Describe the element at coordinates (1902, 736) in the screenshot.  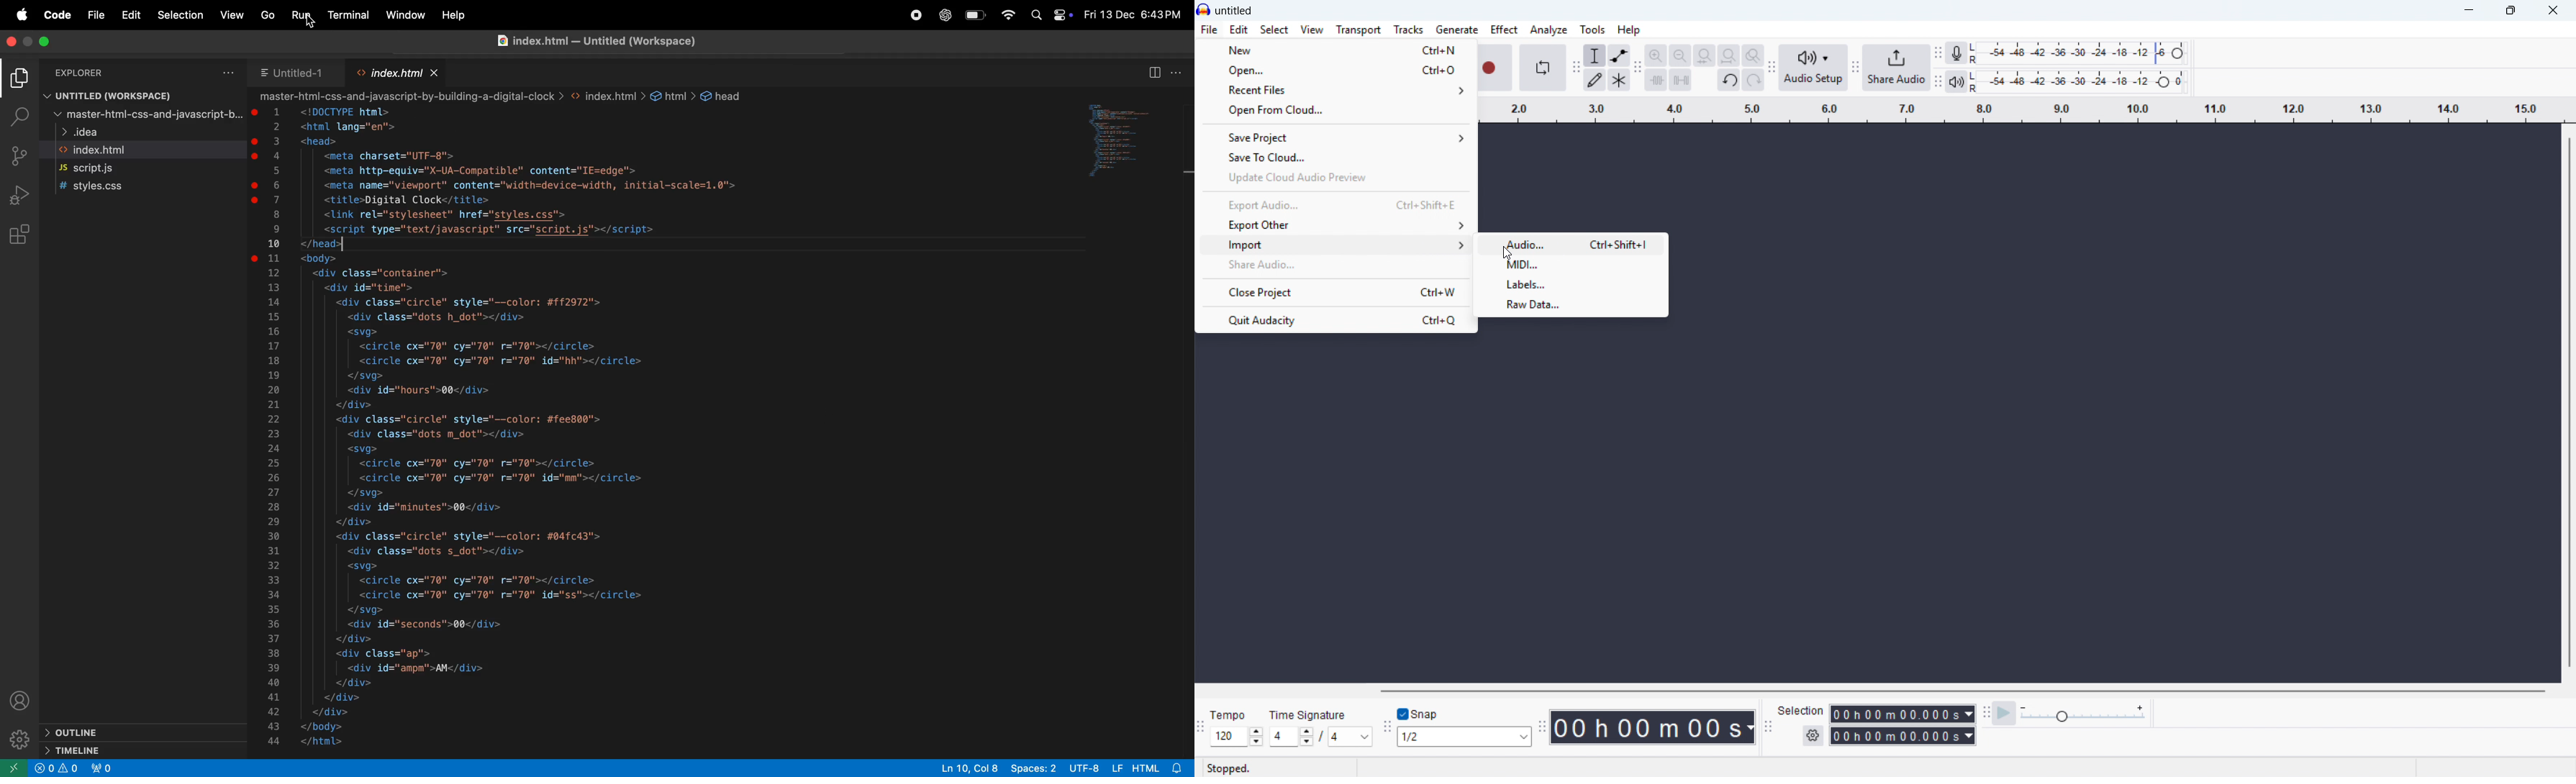
I see `Selection end time` at that location.